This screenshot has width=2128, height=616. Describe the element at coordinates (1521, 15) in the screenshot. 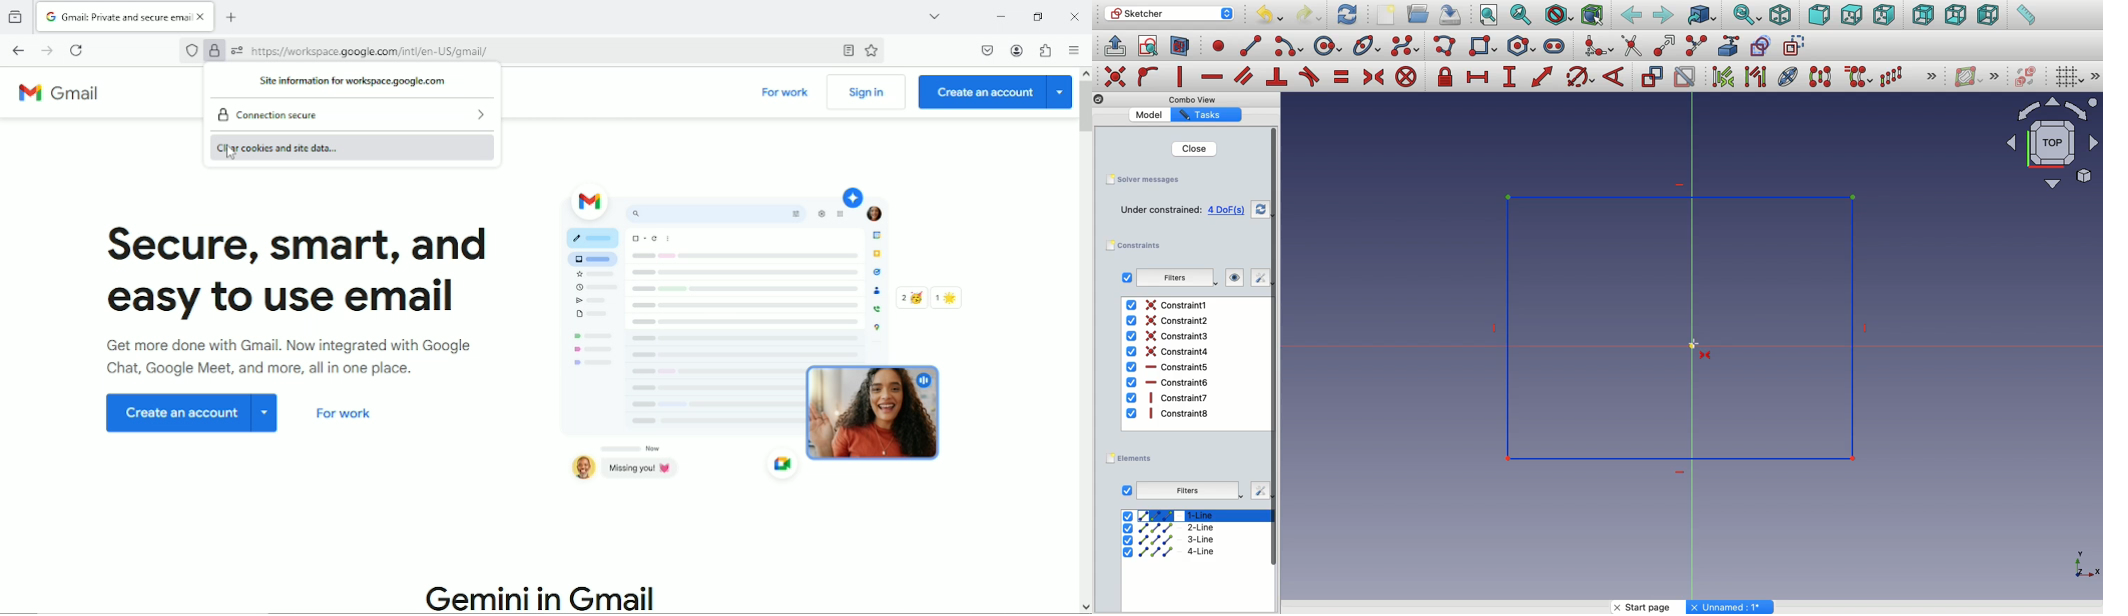

I see `Fit selection` at that location.